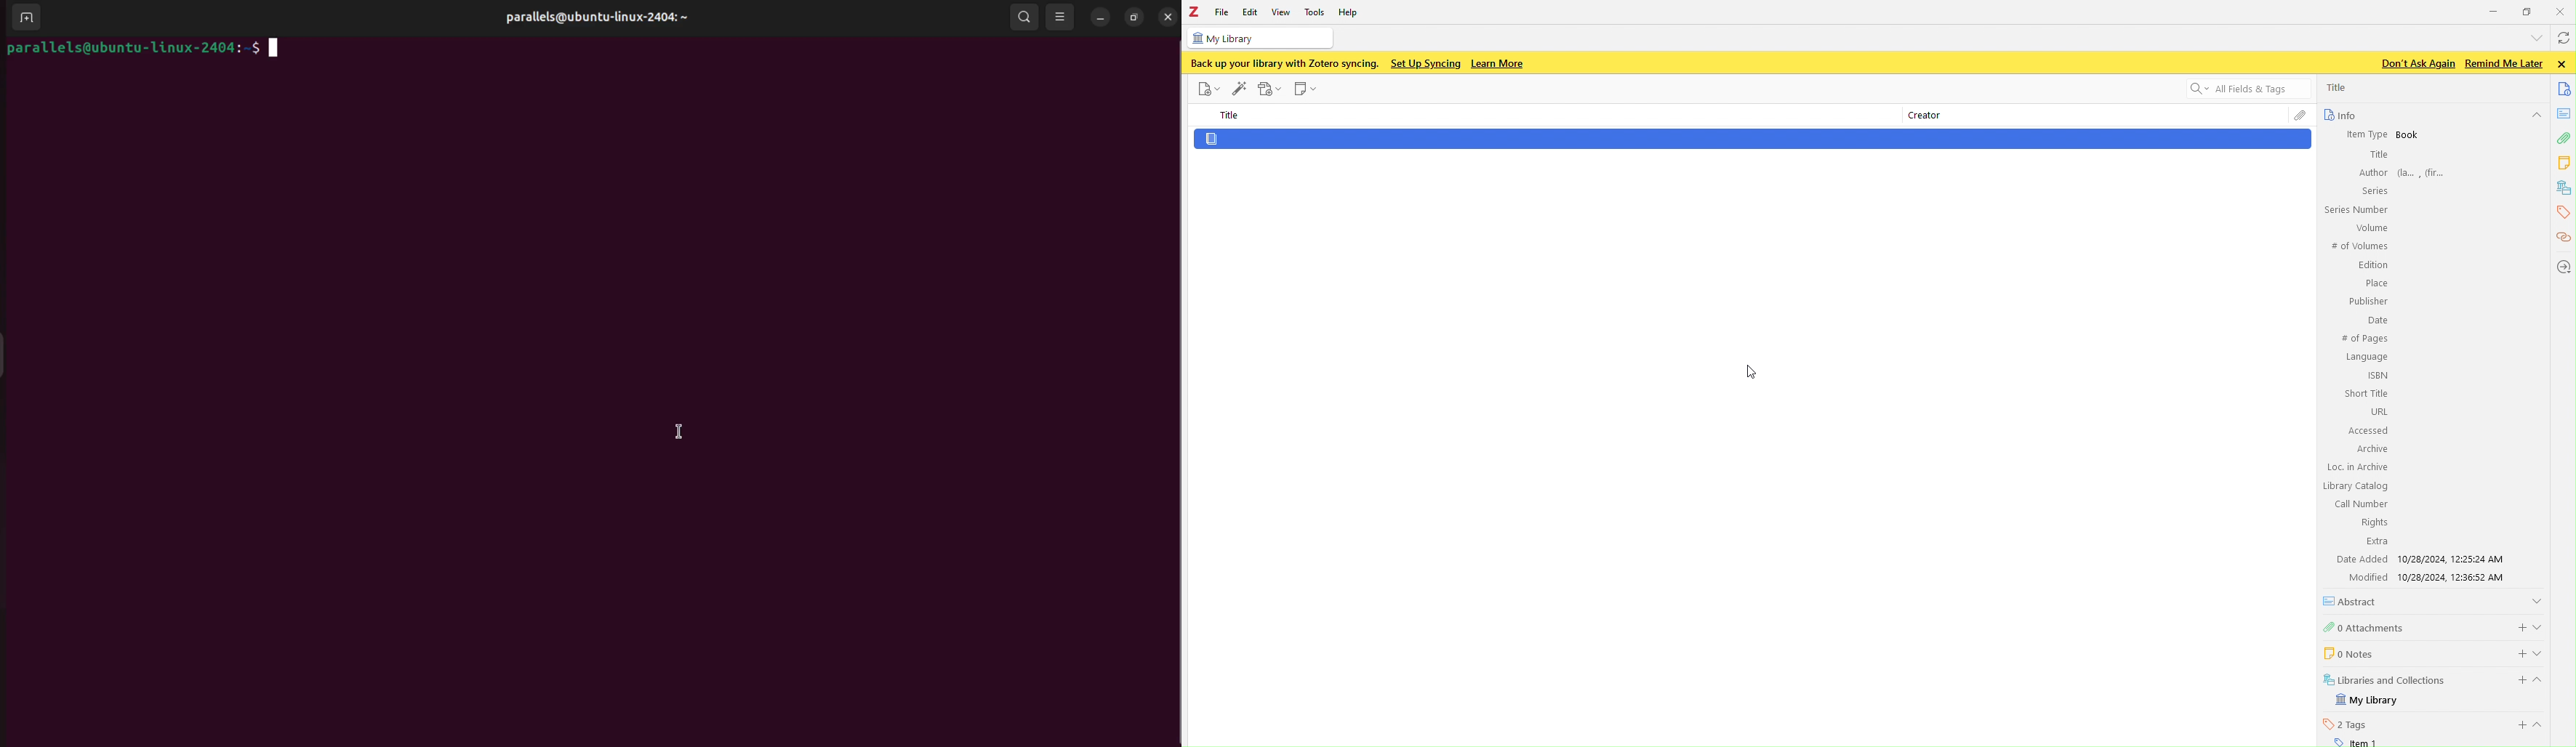 This screenshot has width=2576, height=756. I want to click on location, so click(2562, 266).